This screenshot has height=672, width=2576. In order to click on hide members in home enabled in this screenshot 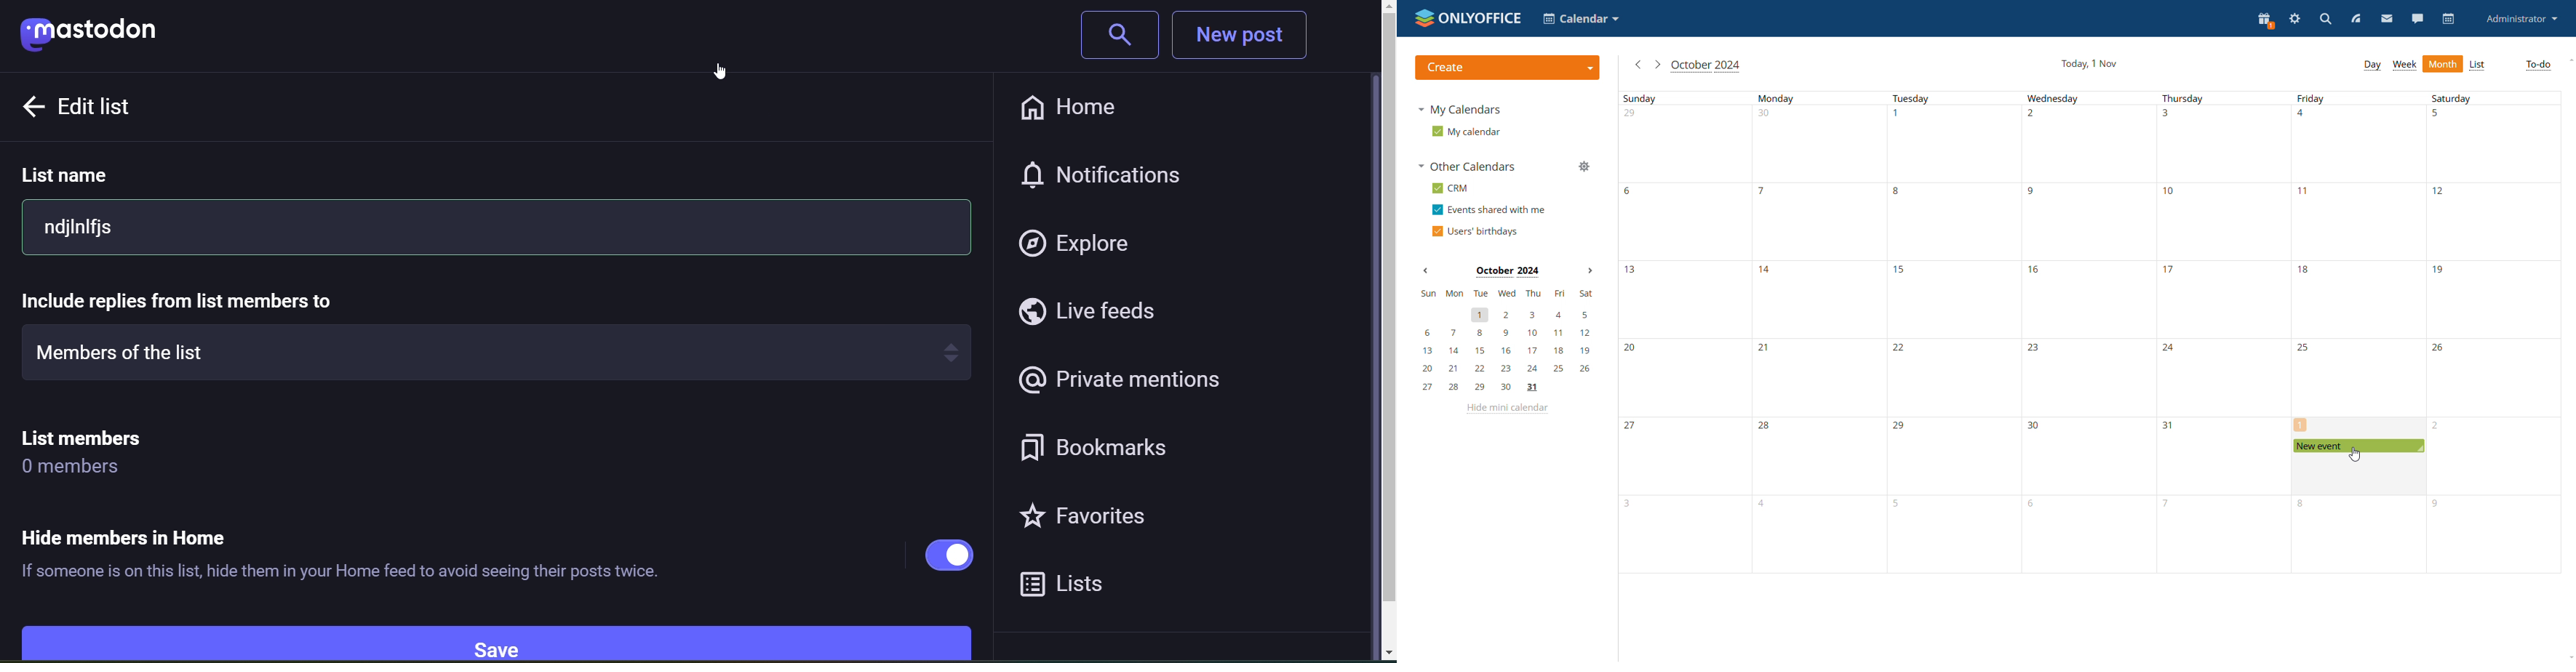, I will do `click(952, 555)`.